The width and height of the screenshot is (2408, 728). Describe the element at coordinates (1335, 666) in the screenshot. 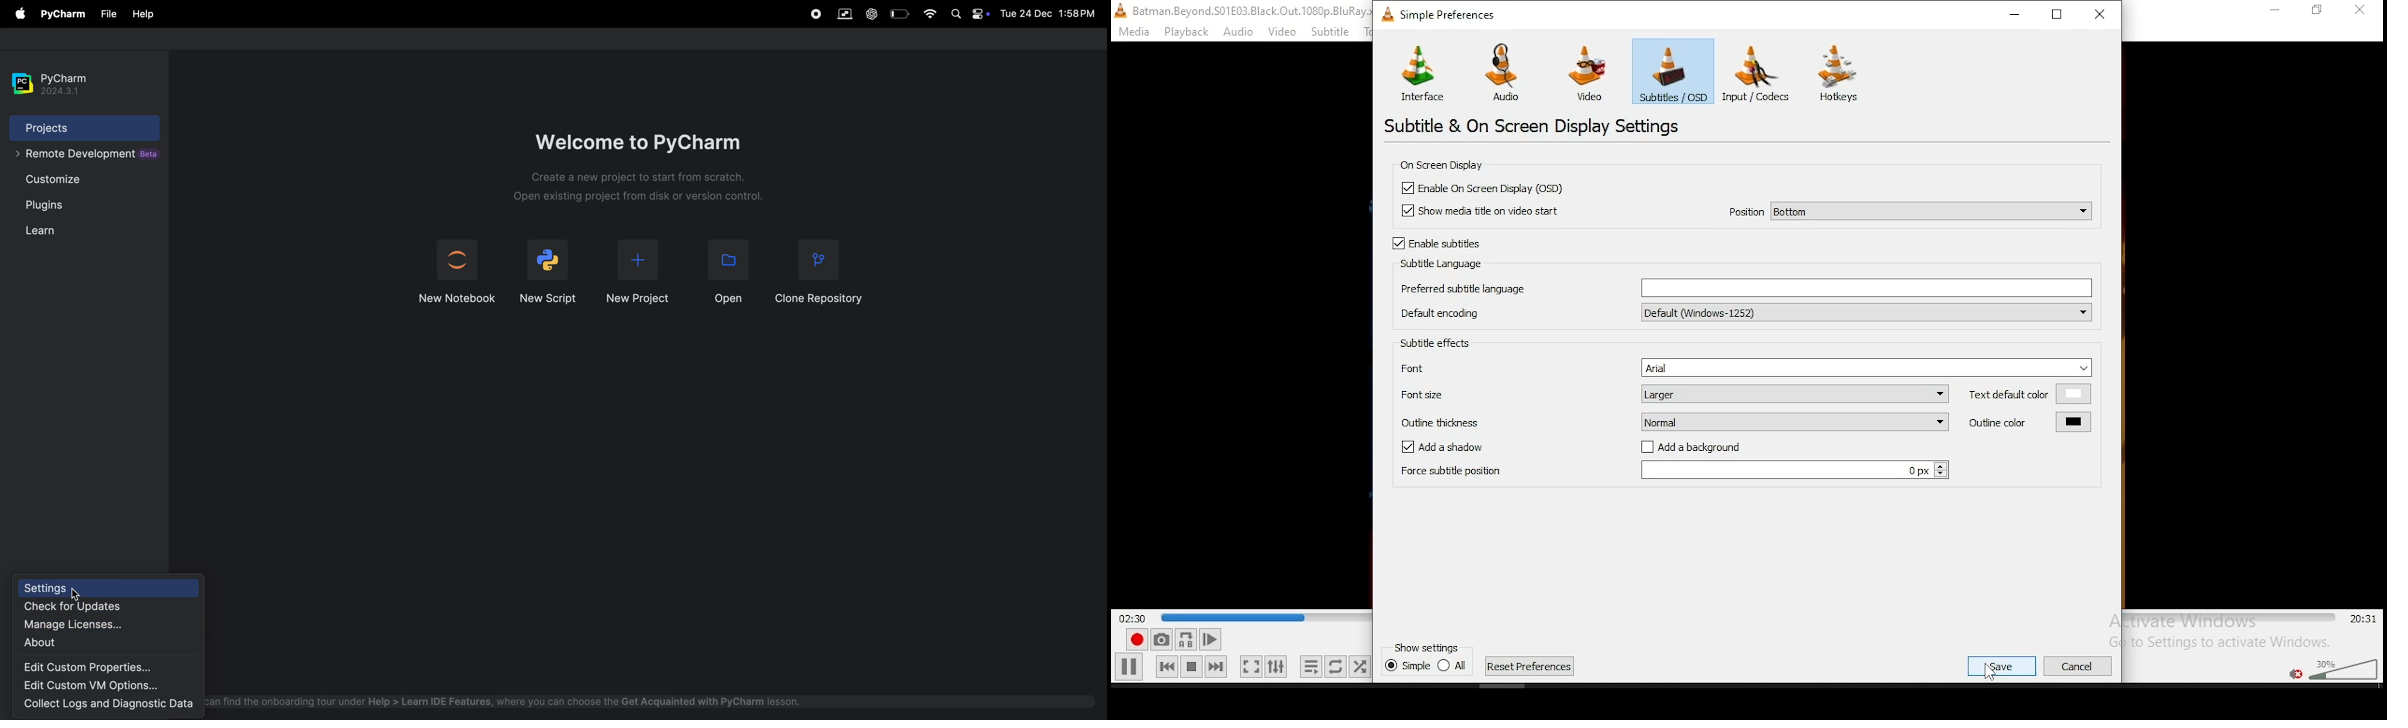

I see `toggle between loop all, loop one, and no loop` at that location.